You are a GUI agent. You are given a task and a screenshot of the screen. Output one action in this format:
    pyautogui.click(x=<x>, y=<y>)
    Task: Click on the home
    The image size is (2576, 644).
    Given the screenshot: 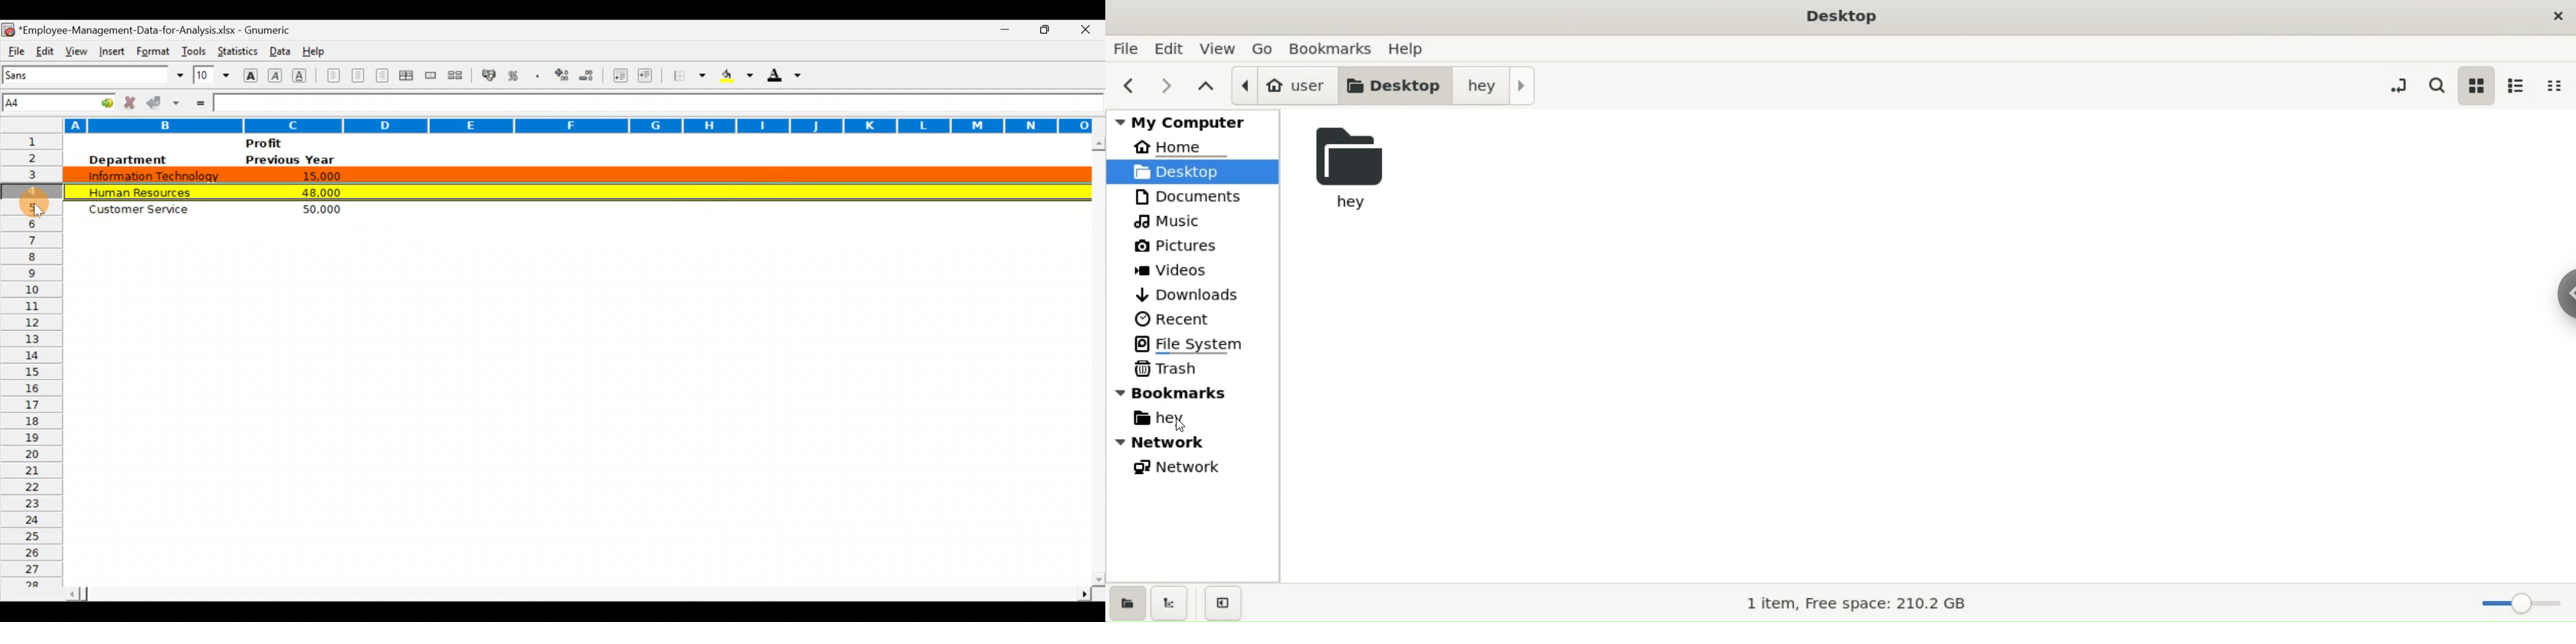 What is the action you would take?
    pyautogui.click(x=1182, y=148)
    